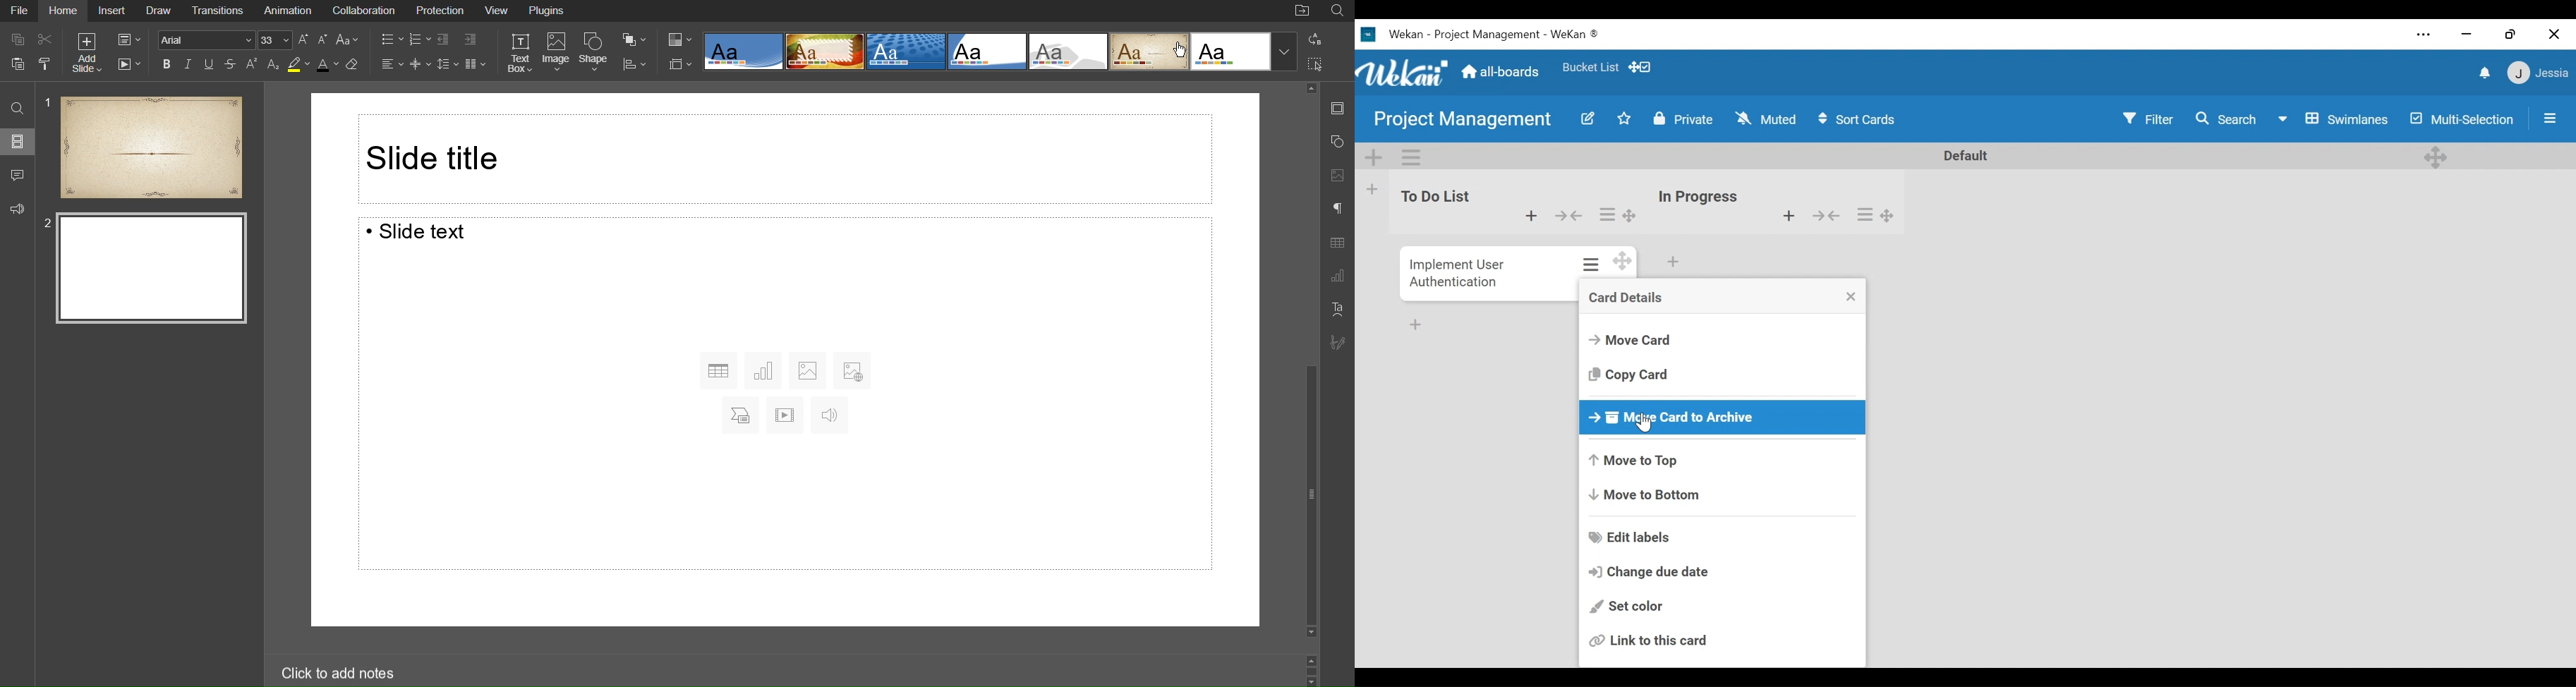 The image size is (2576, 700). What do you see at coordinates (1567, 214) in the screenshot?
I see `hide/show` at bounding box center [1567, 214].